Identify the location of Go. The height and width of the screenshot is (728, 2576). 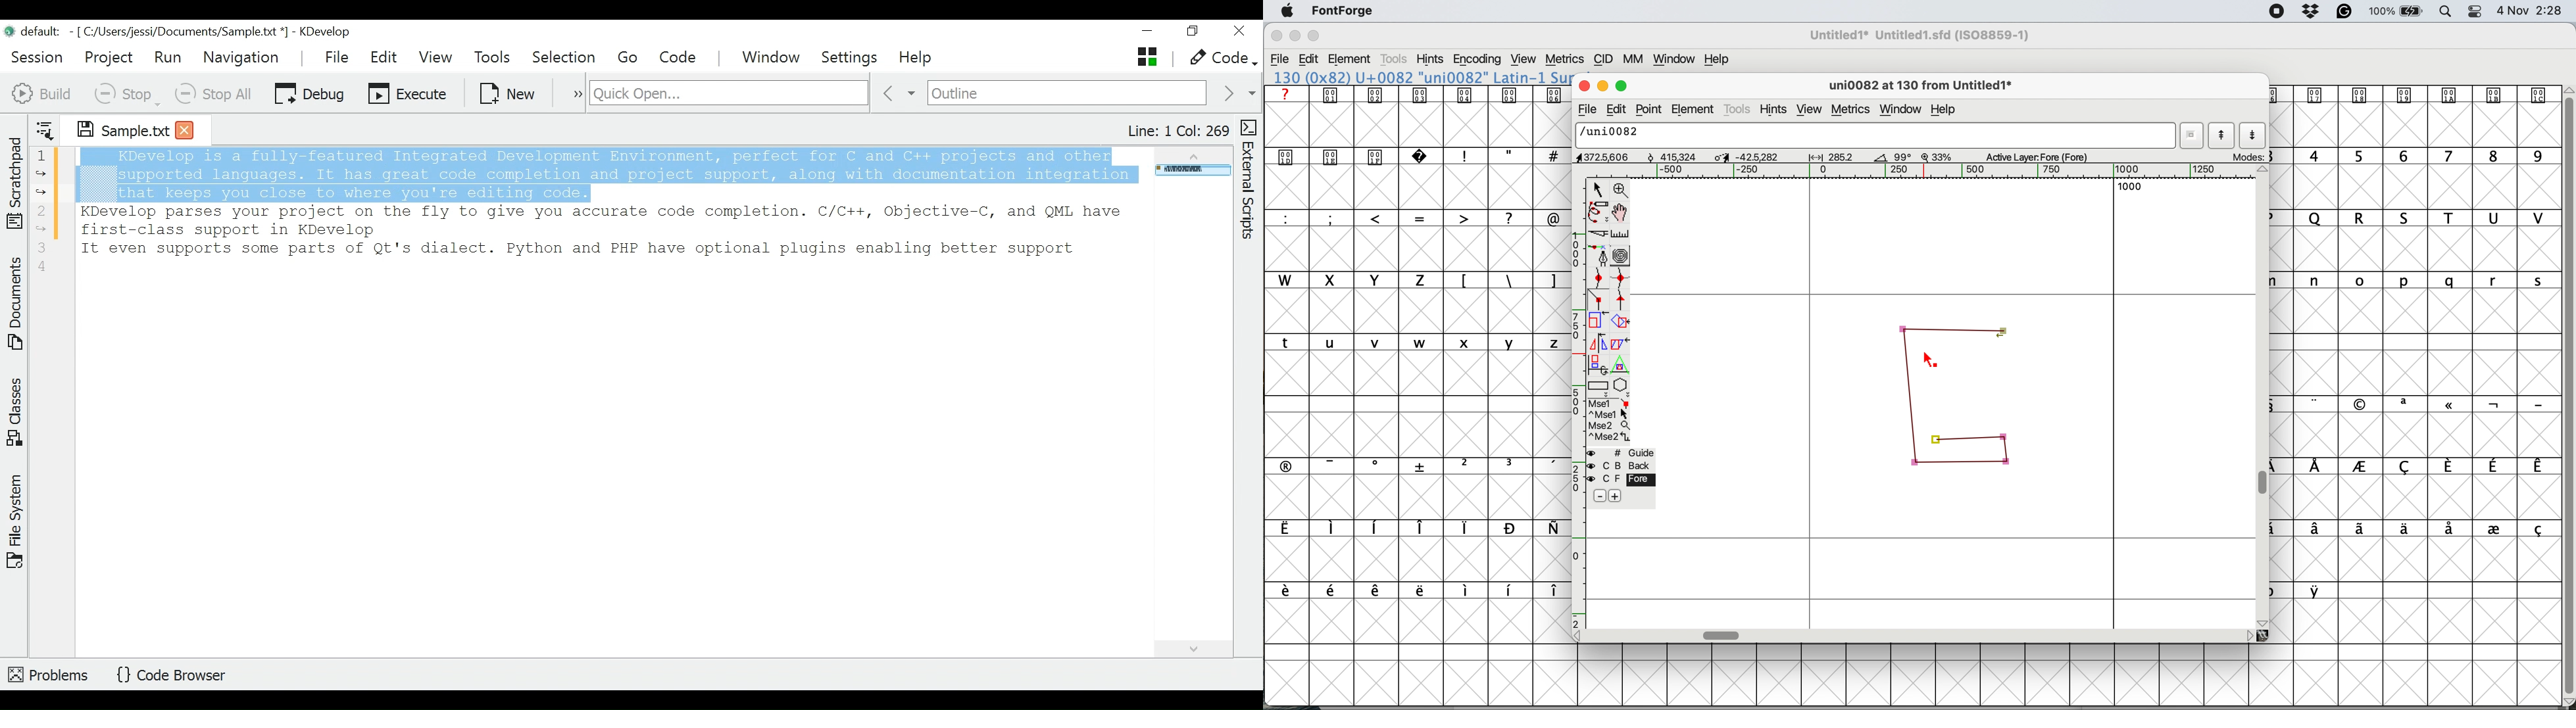
(630, 58).